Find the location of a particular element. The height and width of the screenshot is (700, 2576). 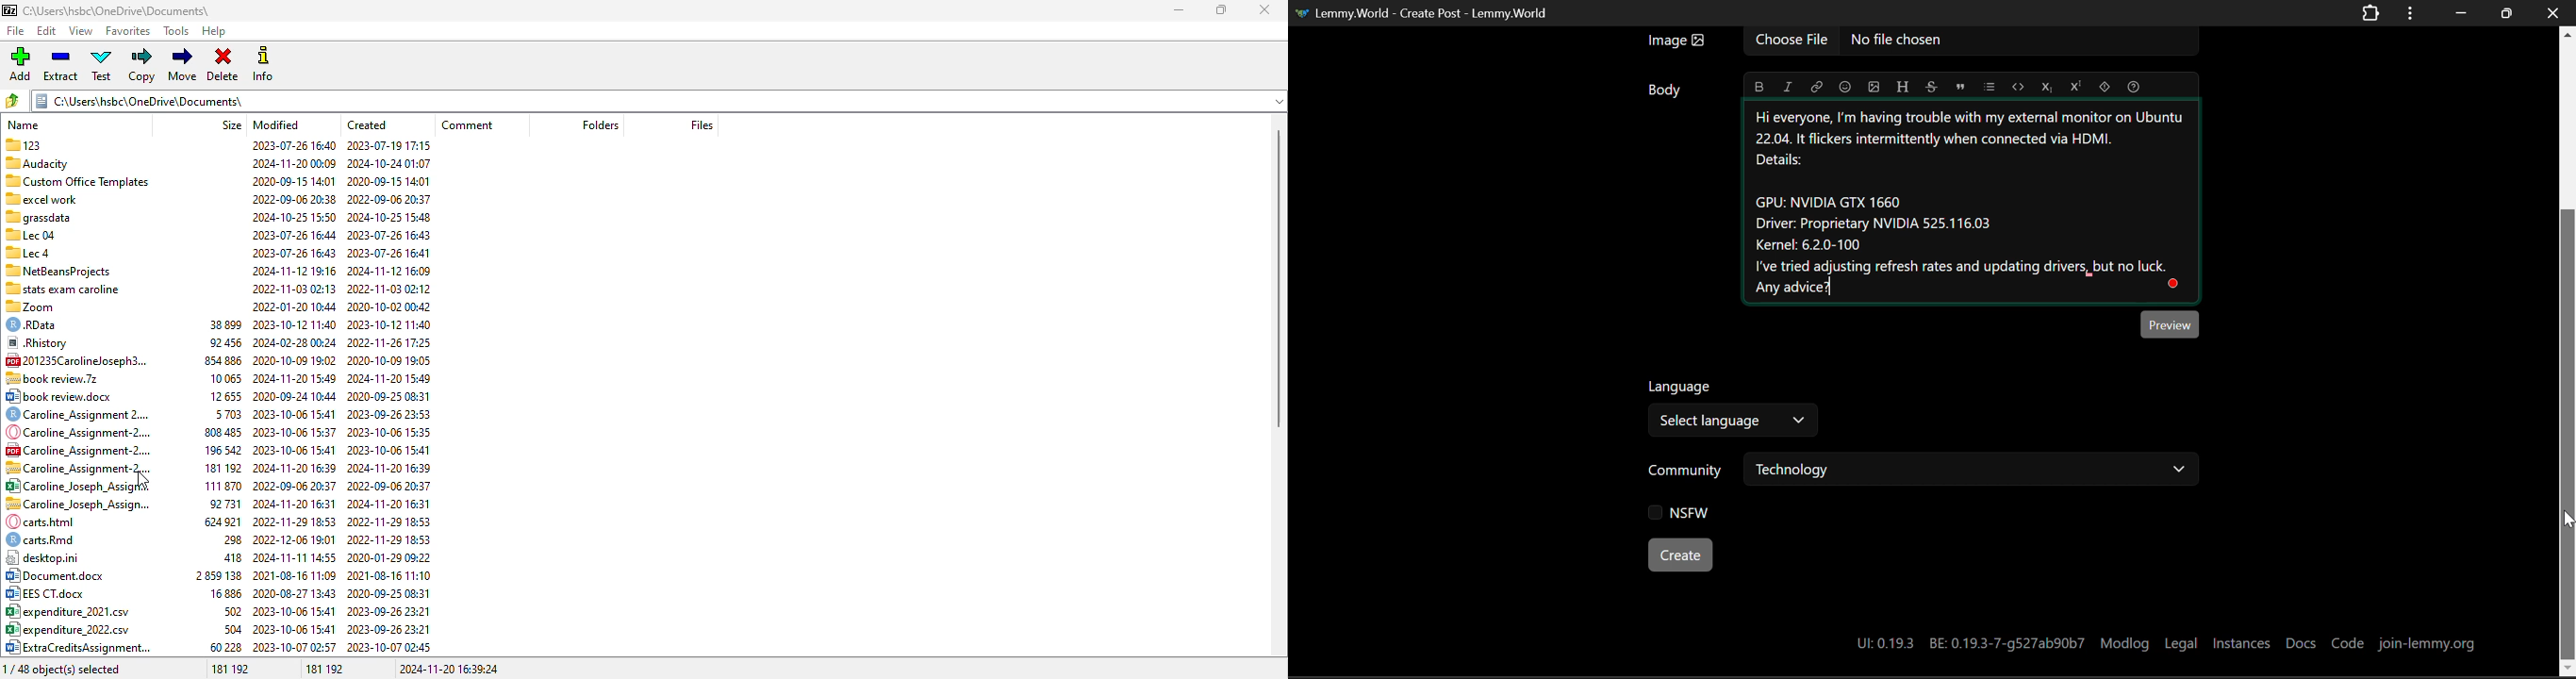

close is located at coordinates (1263, 9).